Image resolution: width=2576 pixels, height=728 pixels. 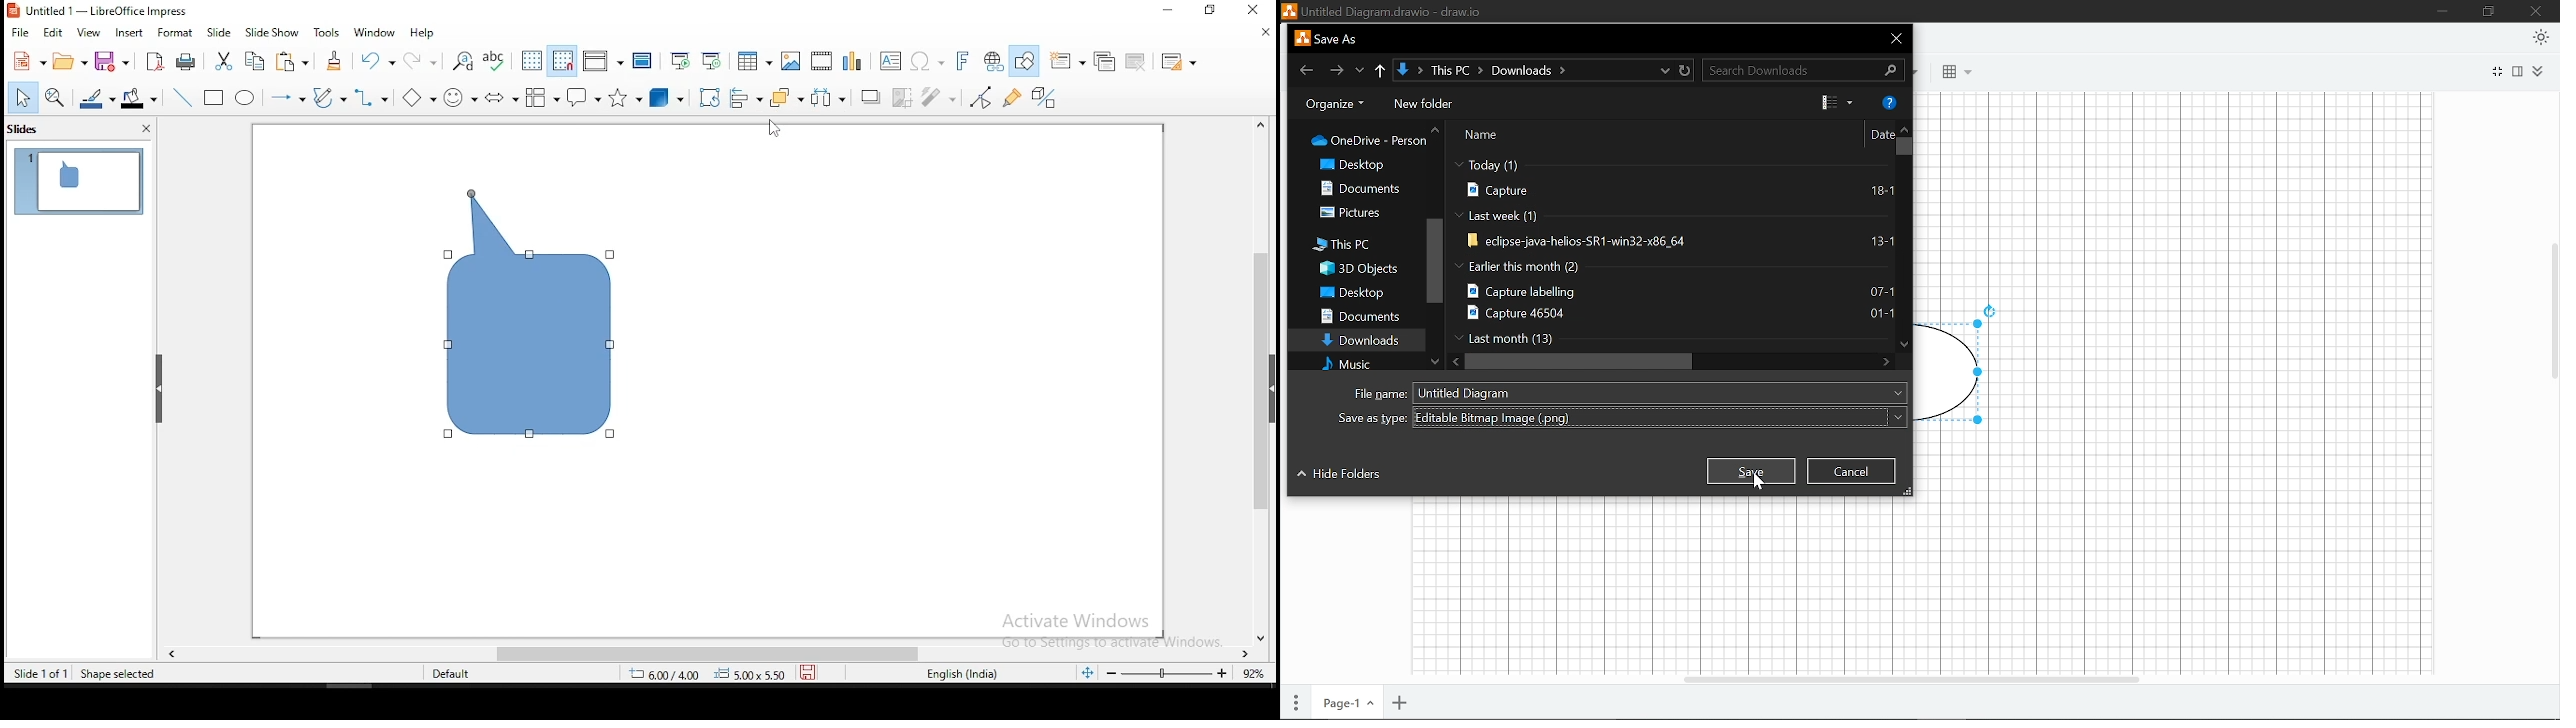 What do you see at coordinates (2490, 12) in the screenshot?
I see `restore down` at bounding box center [2490, 12].